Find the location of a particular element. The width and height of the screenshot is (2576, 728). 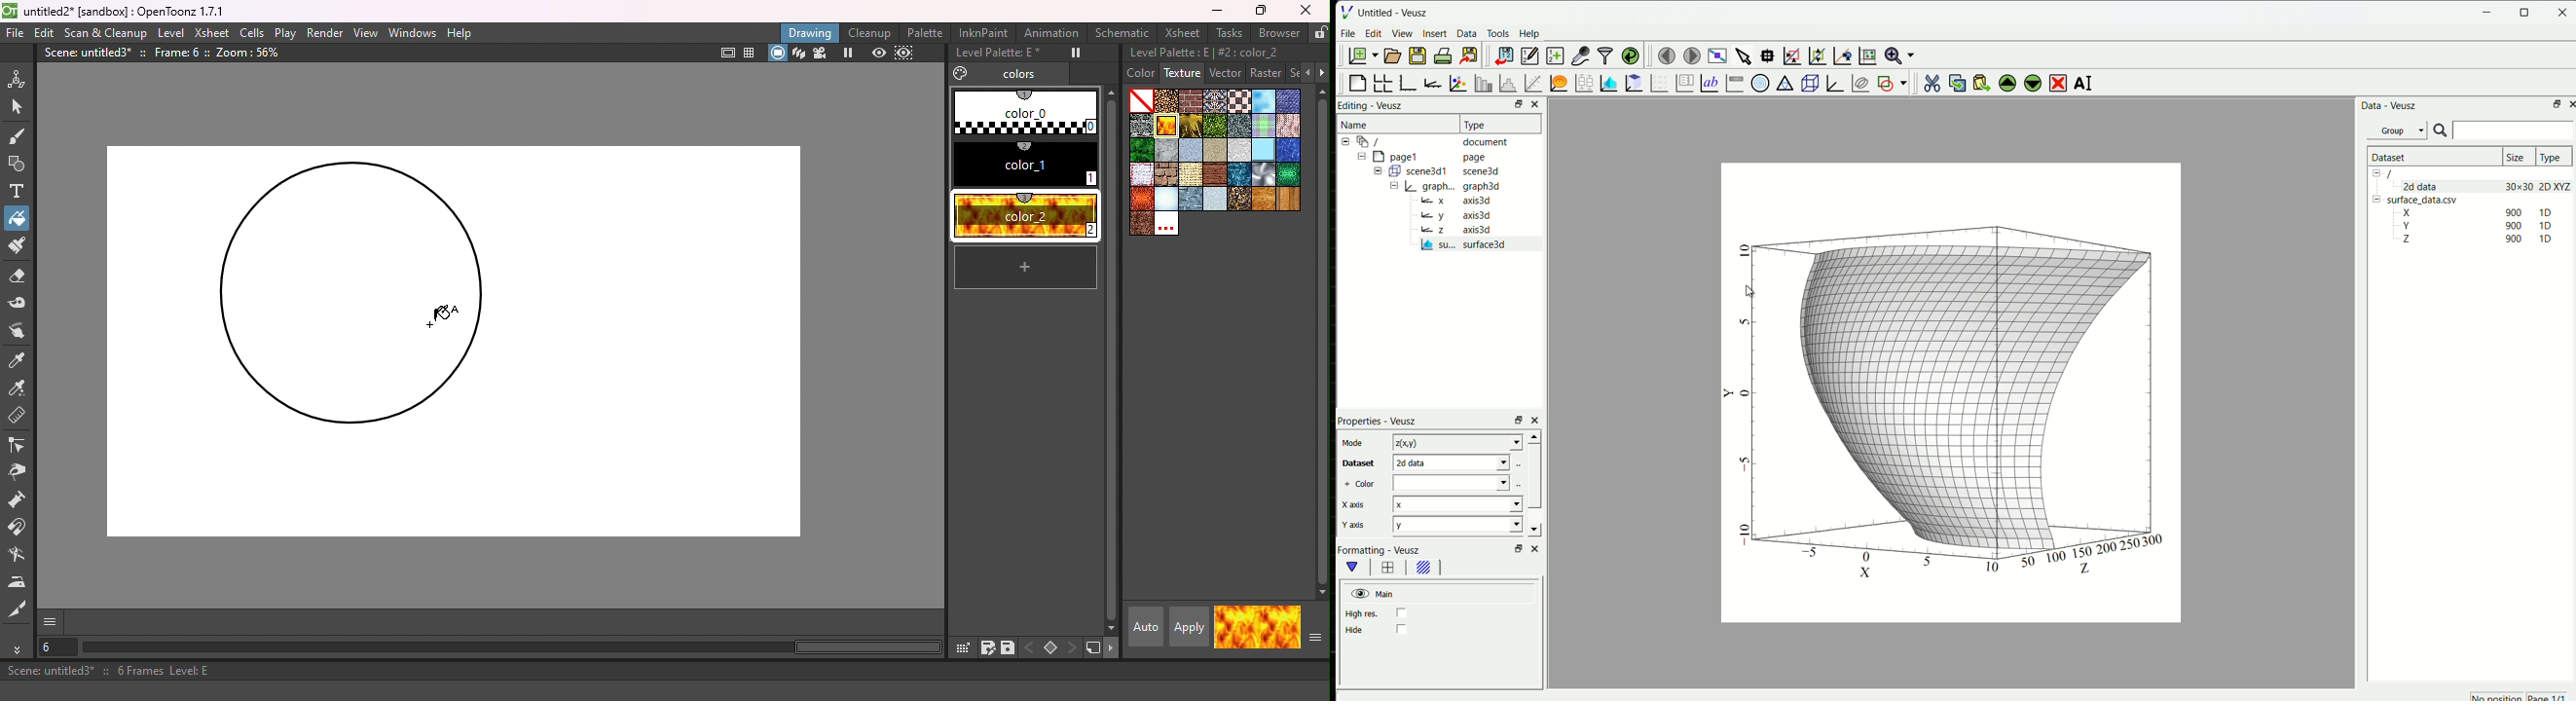

RGB Picker tool is located at coordinates (22, 389).